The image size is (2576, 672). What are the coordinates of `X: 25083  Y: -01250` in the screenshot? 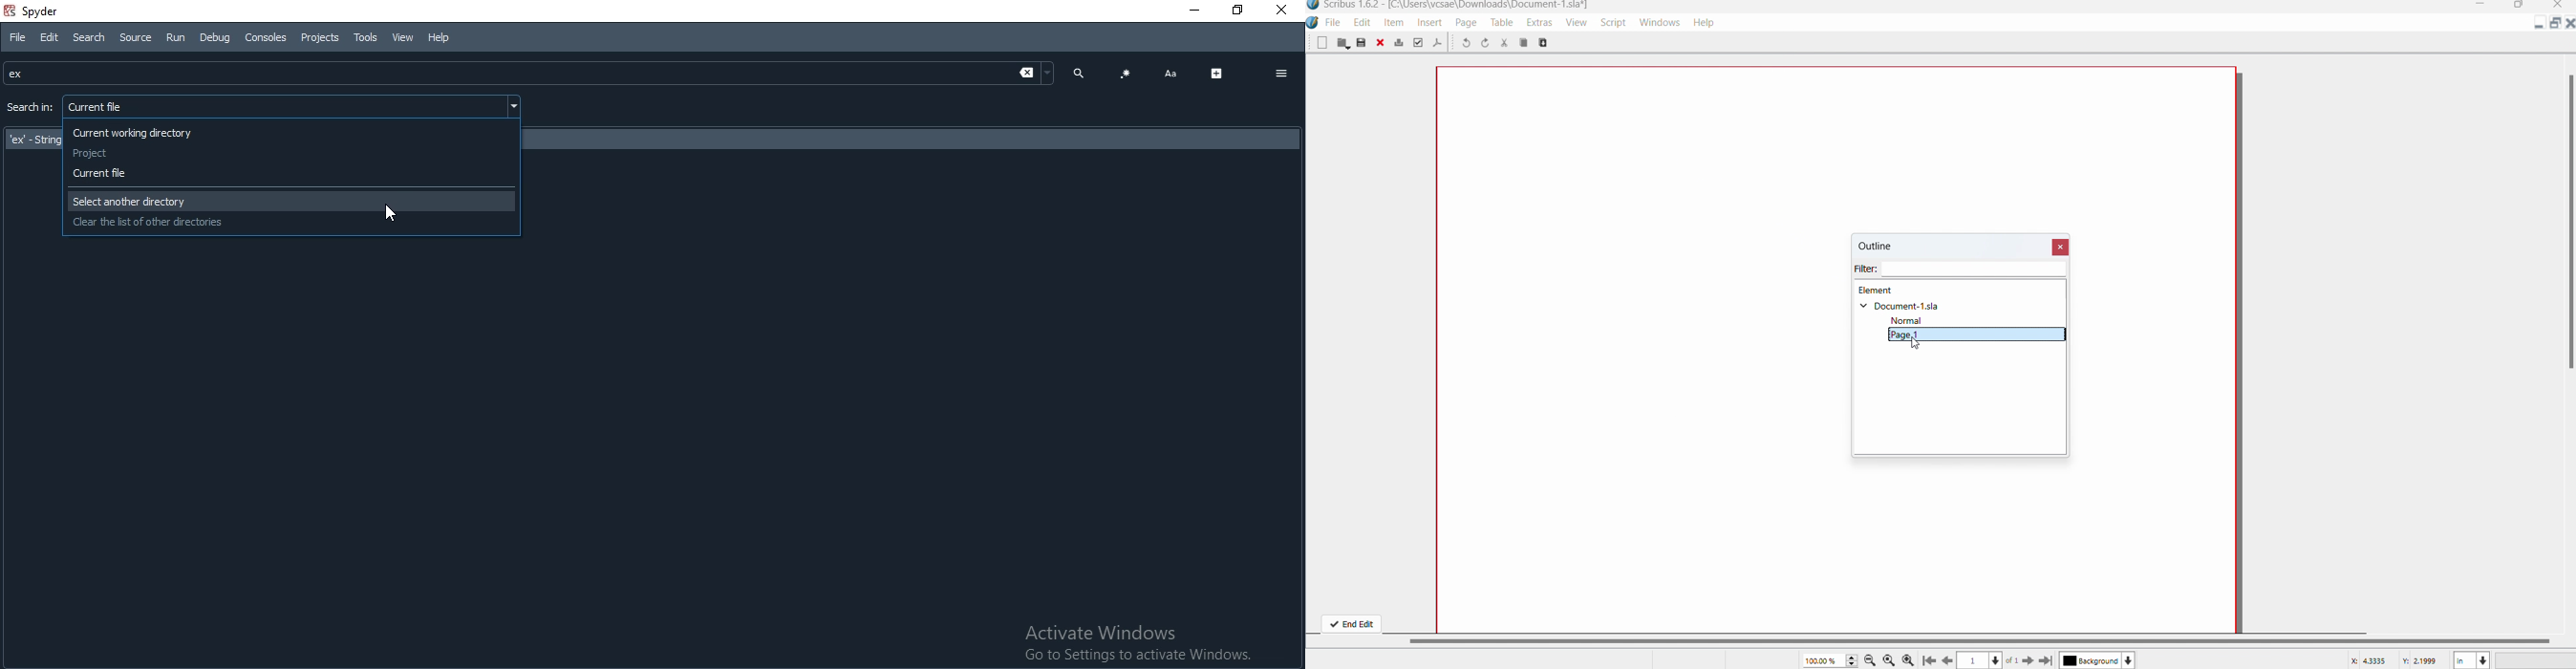 It's located at (2395, 660).